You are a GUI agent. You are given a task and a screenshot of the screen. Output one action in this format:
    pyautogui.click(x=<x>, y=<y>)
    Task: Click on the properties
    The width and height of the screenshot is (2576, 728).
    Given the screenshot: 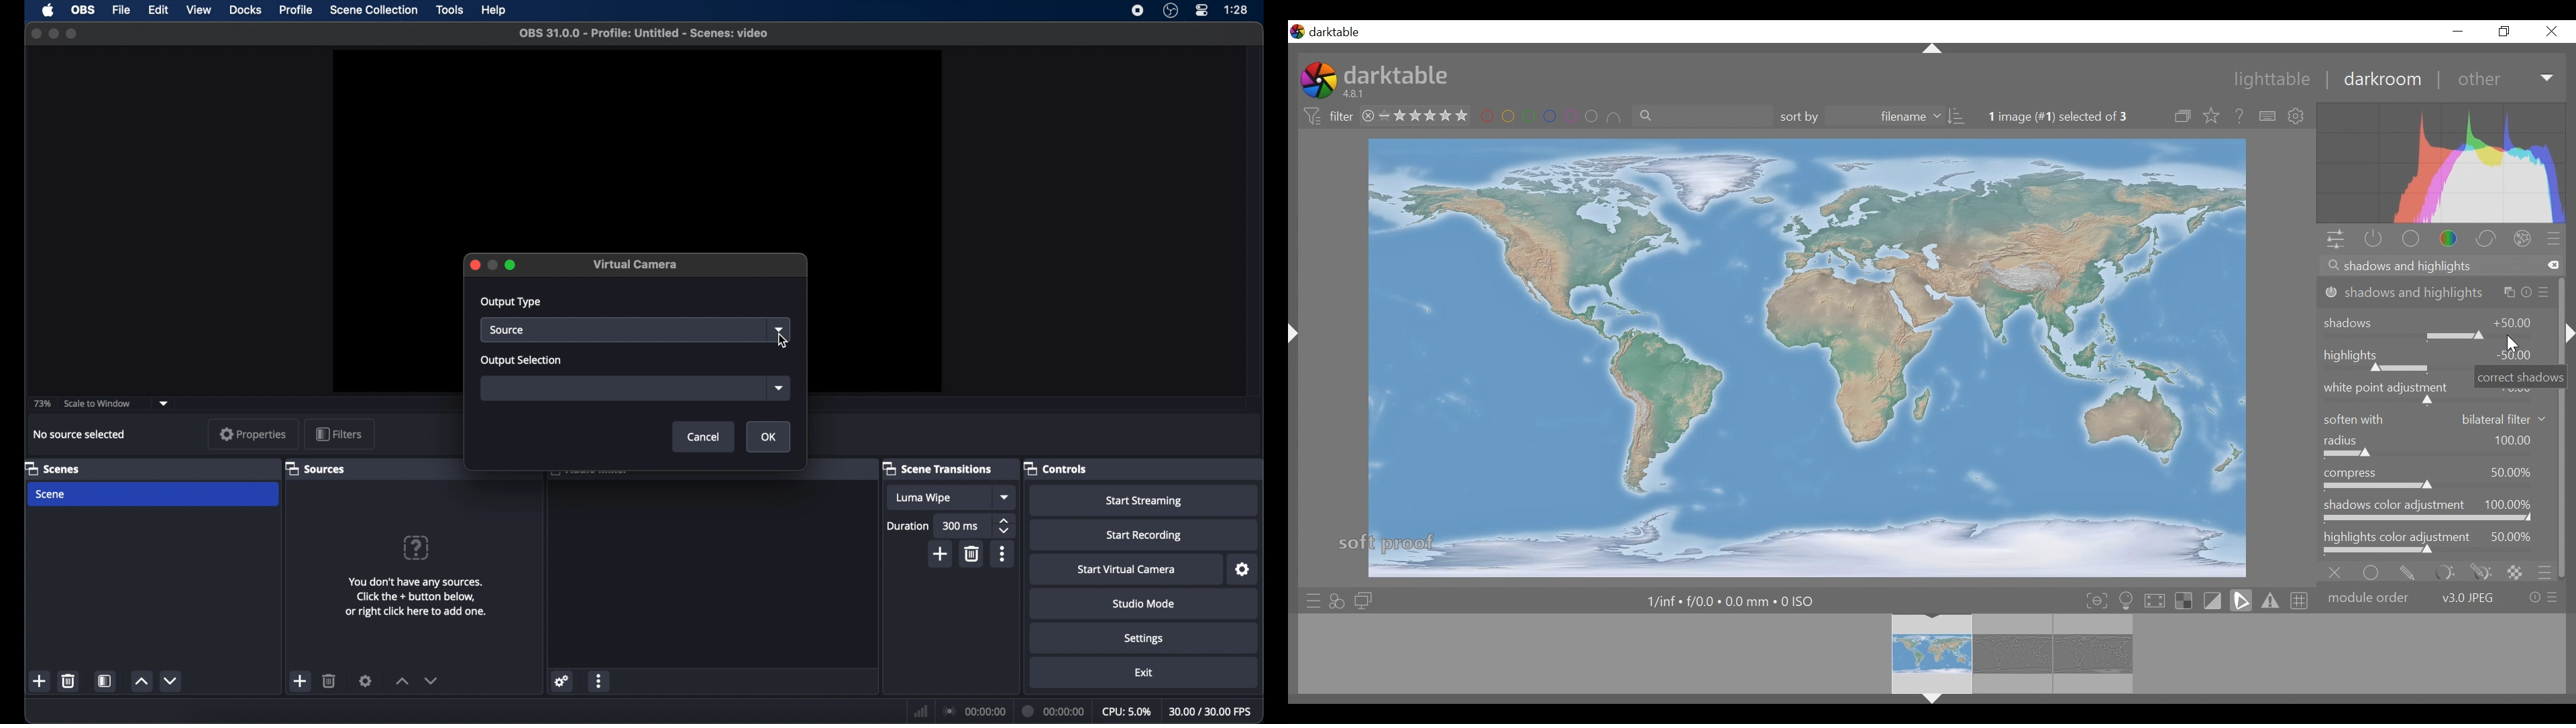 What is the action you would take?
    pyautogui.click(x=253, y=434)
    